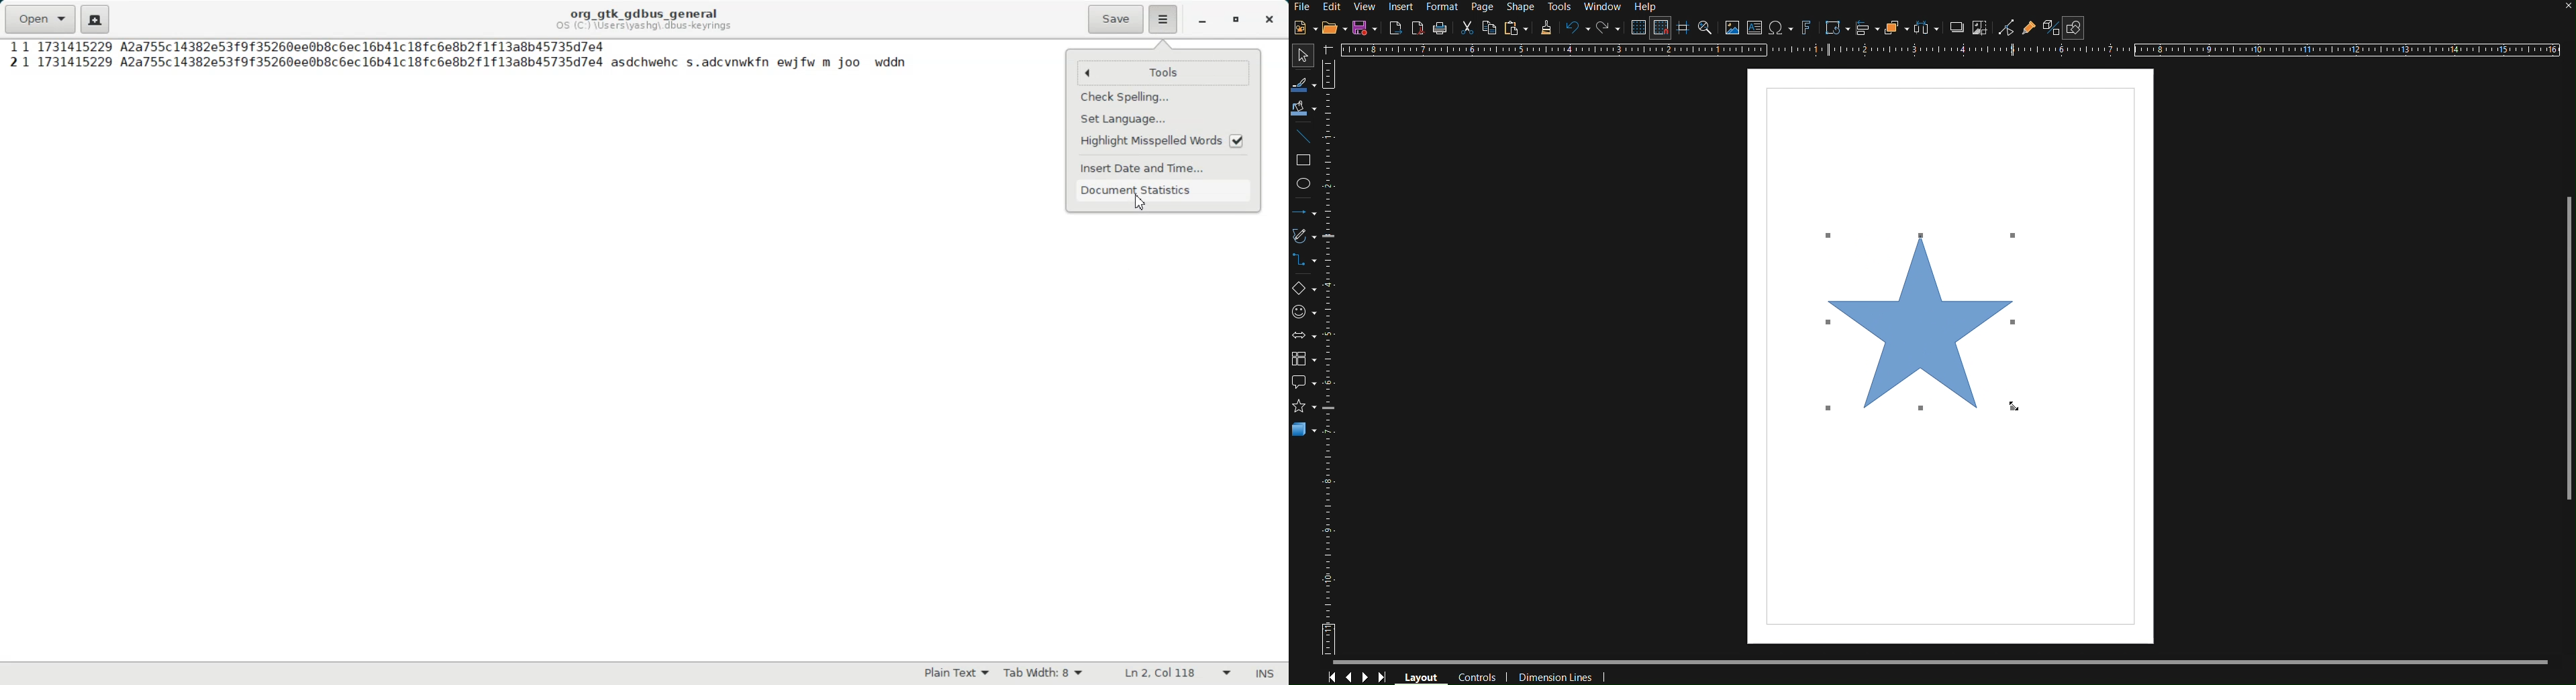  Describe the element at coordinates (644, 10) in the screenshot. I see ` org_gtk_gdbus_general` at that location.